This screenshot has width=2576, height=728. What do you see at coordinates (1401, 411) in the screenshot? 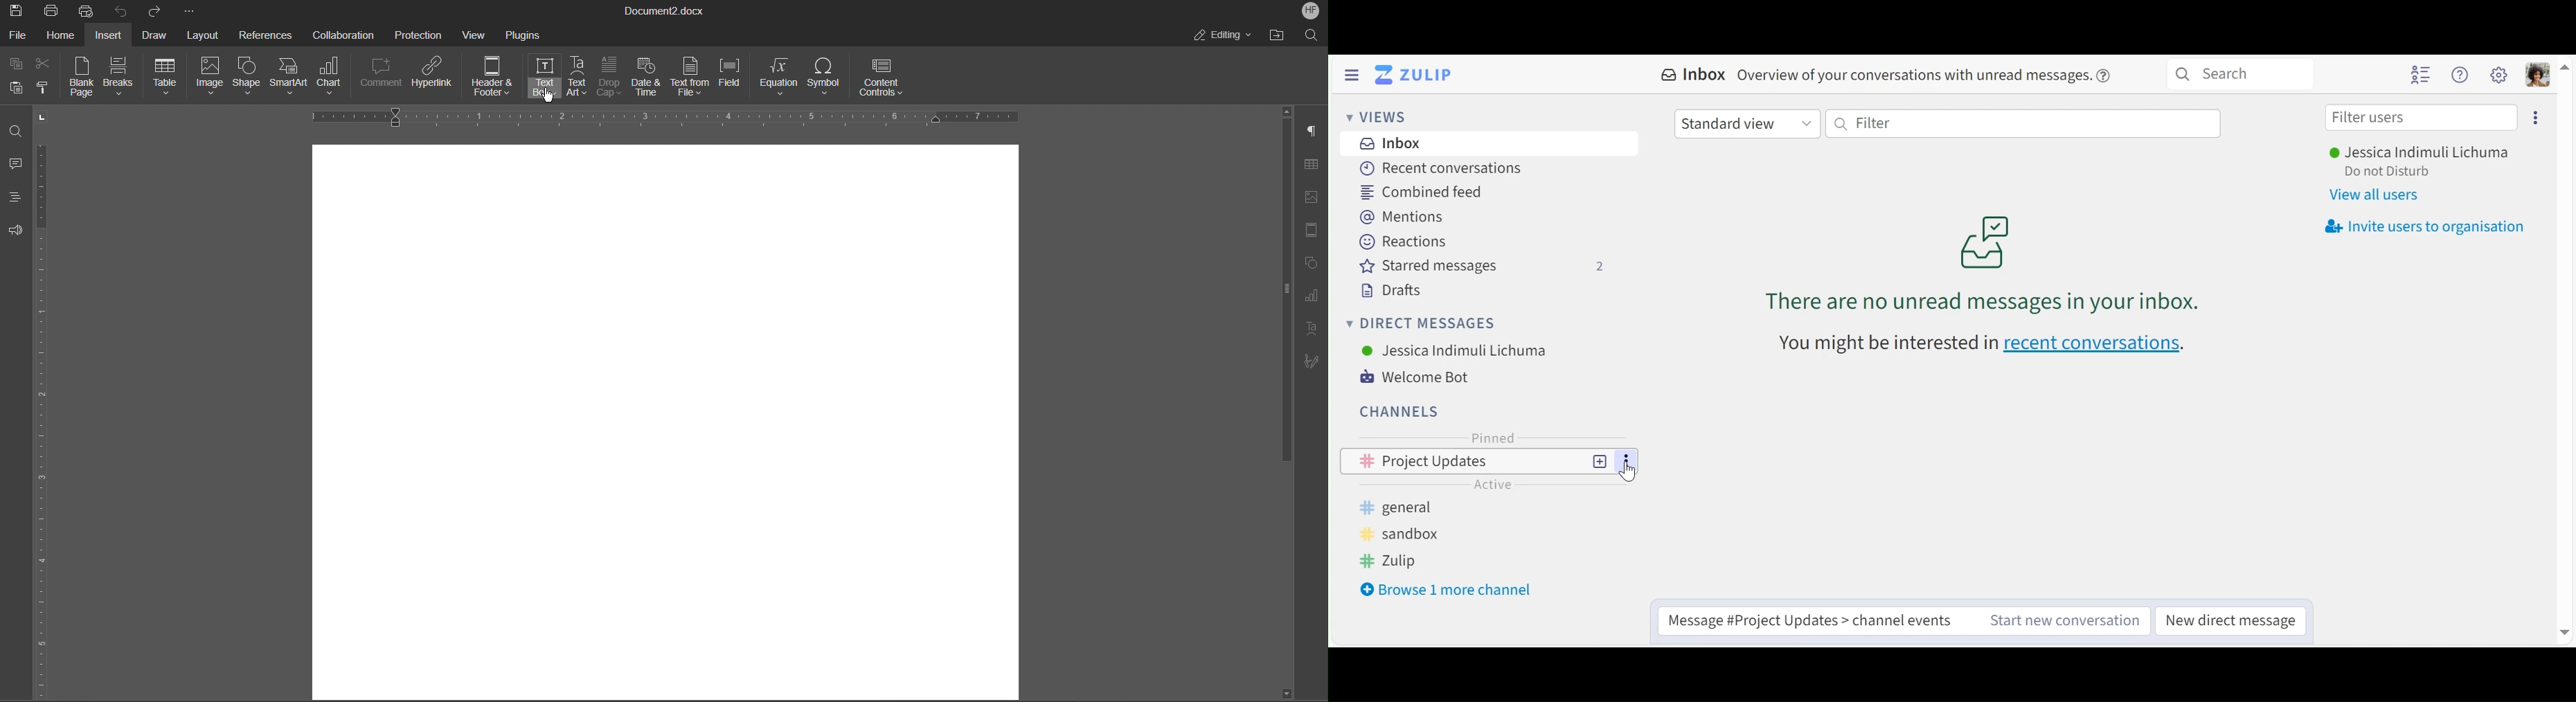
I see `Channel` at bounding box center [1401, 411].